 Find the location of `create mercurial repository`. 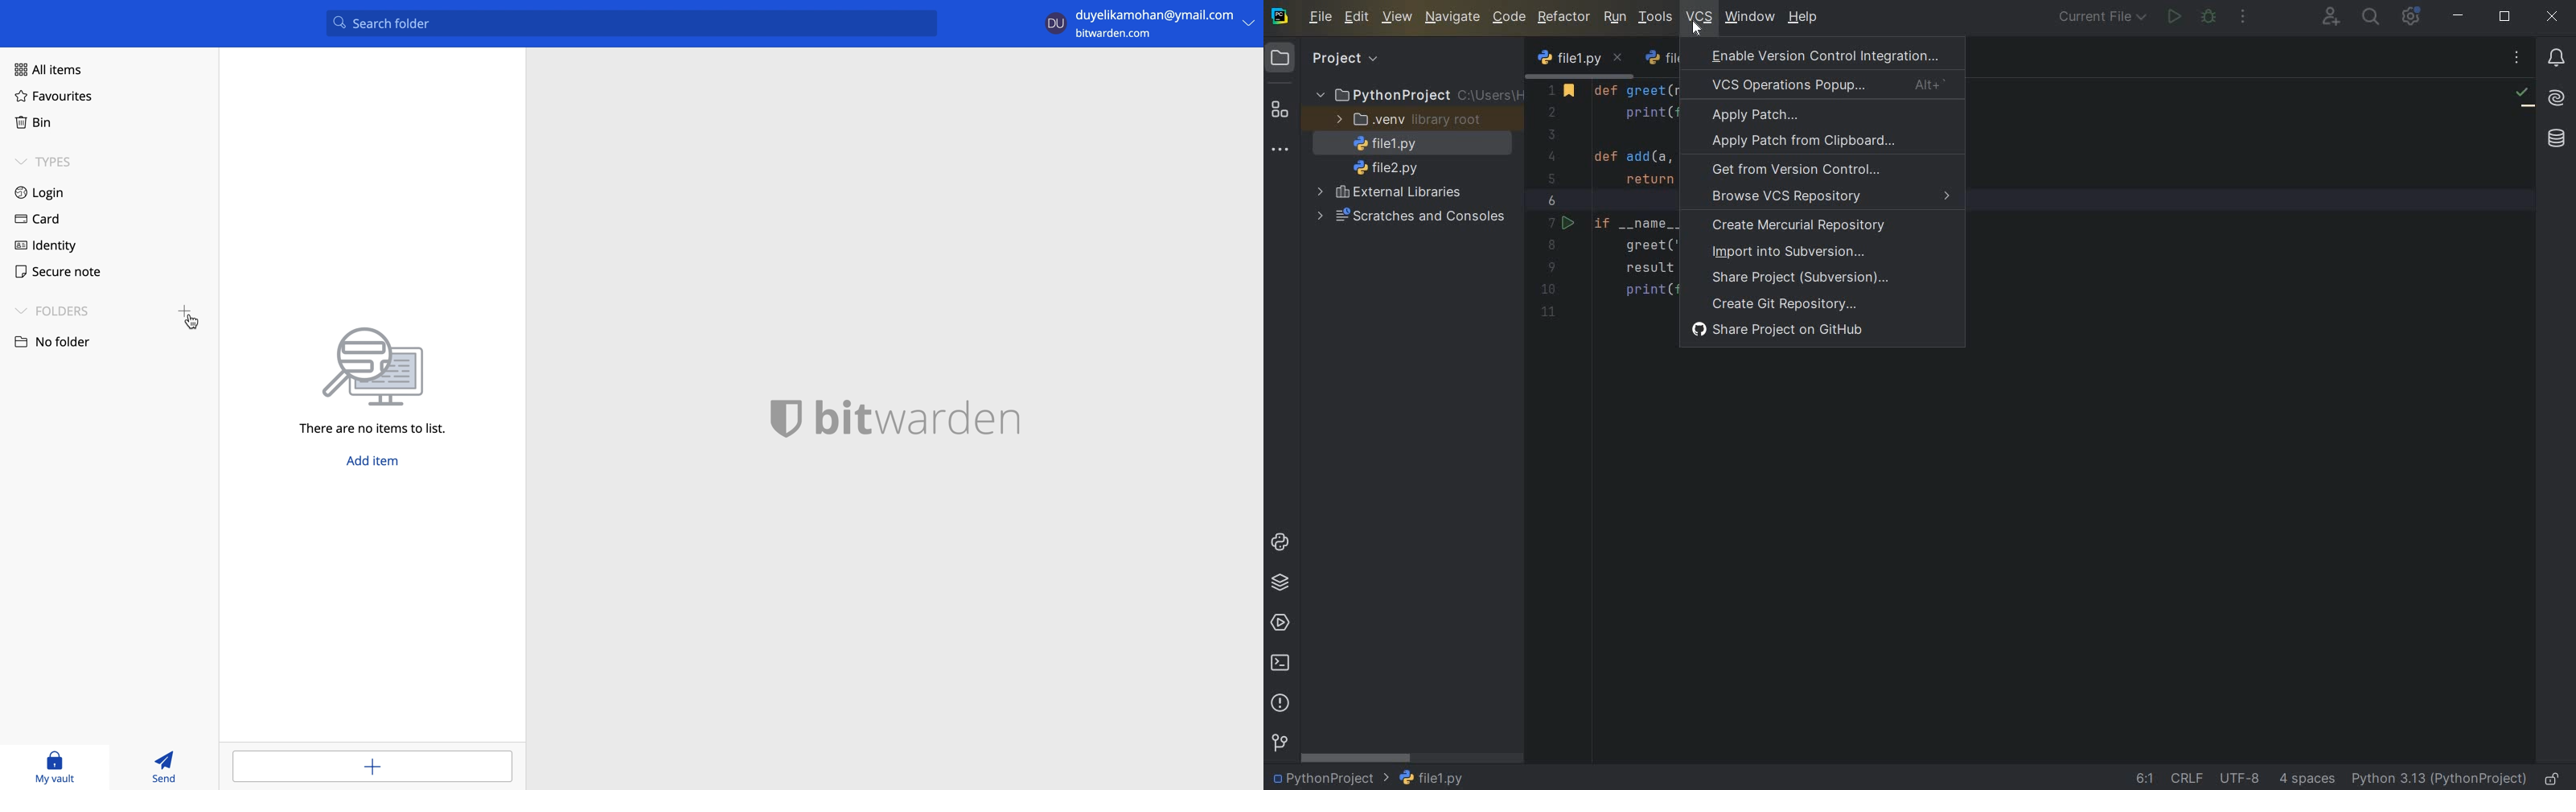

create mercurial repository is located at coordinates (1822, 227).